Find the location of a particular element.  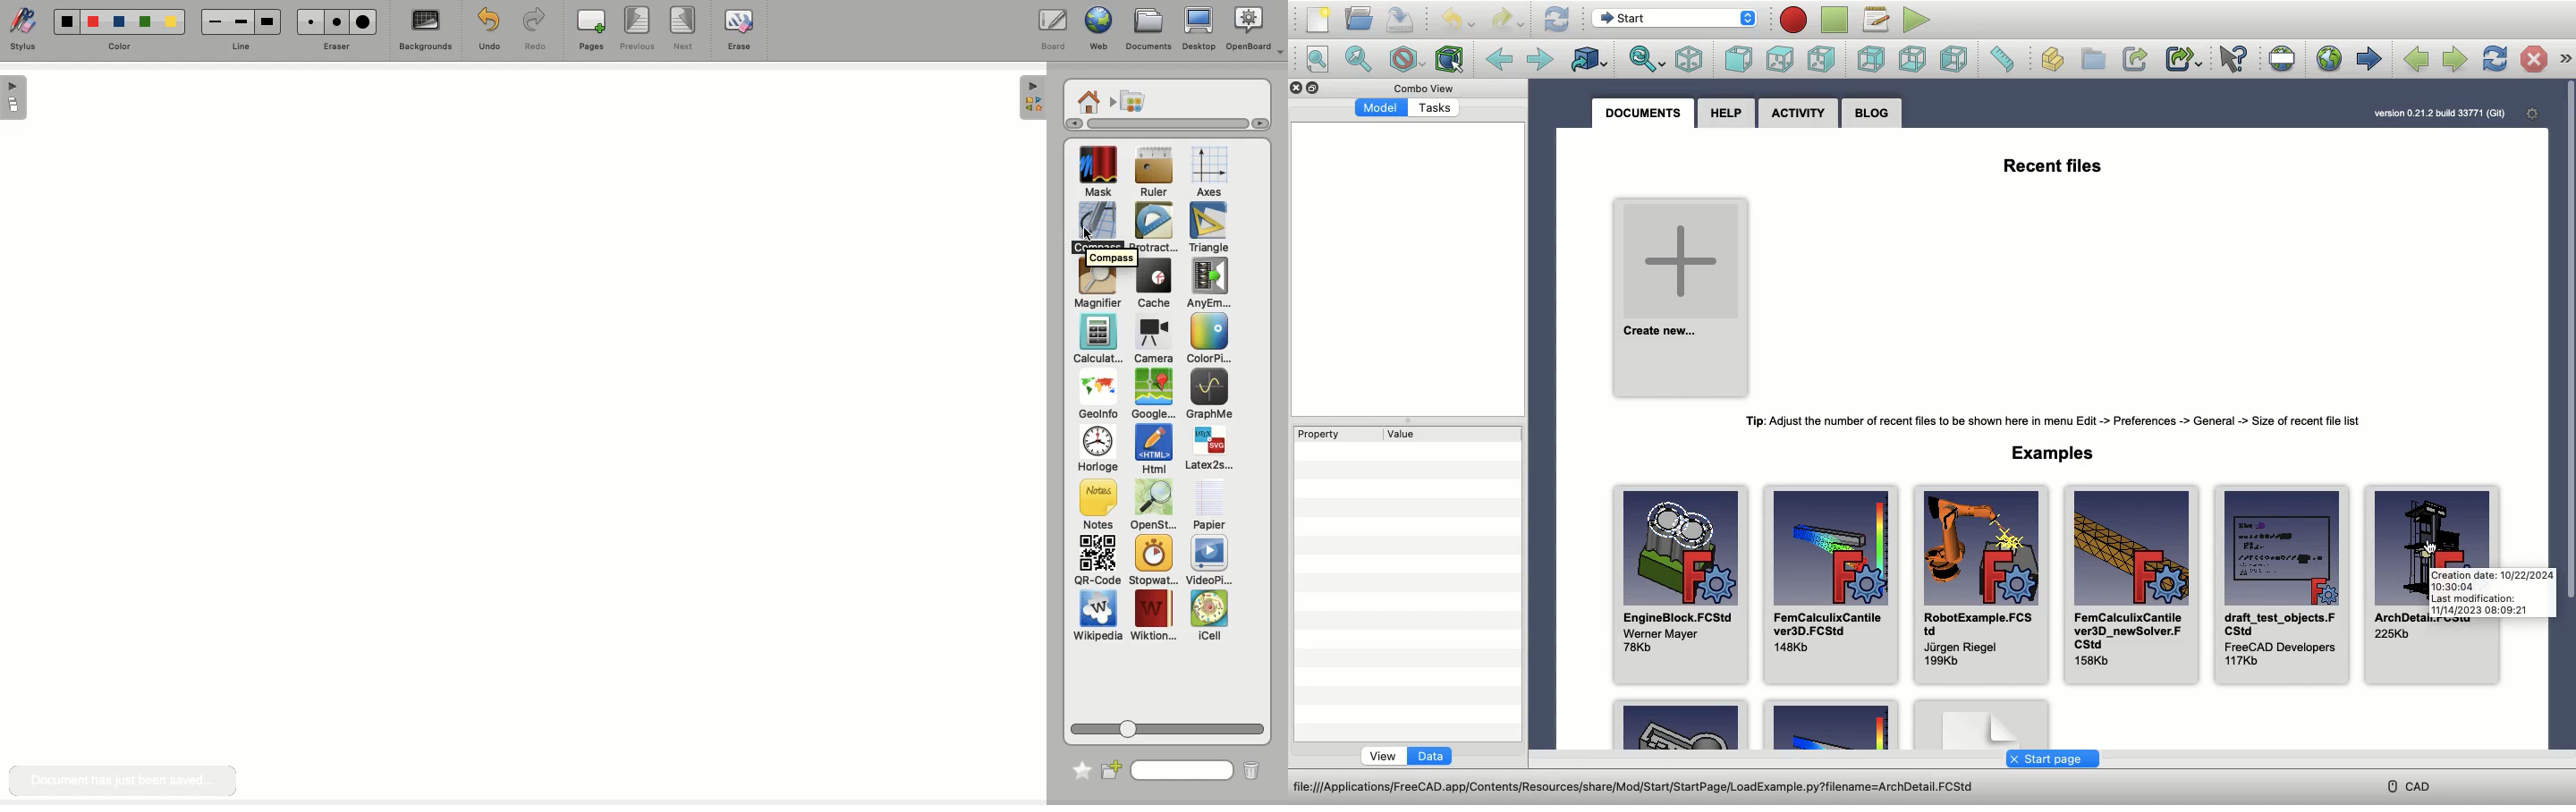

Recent files is located at coordinates (2060, 168).